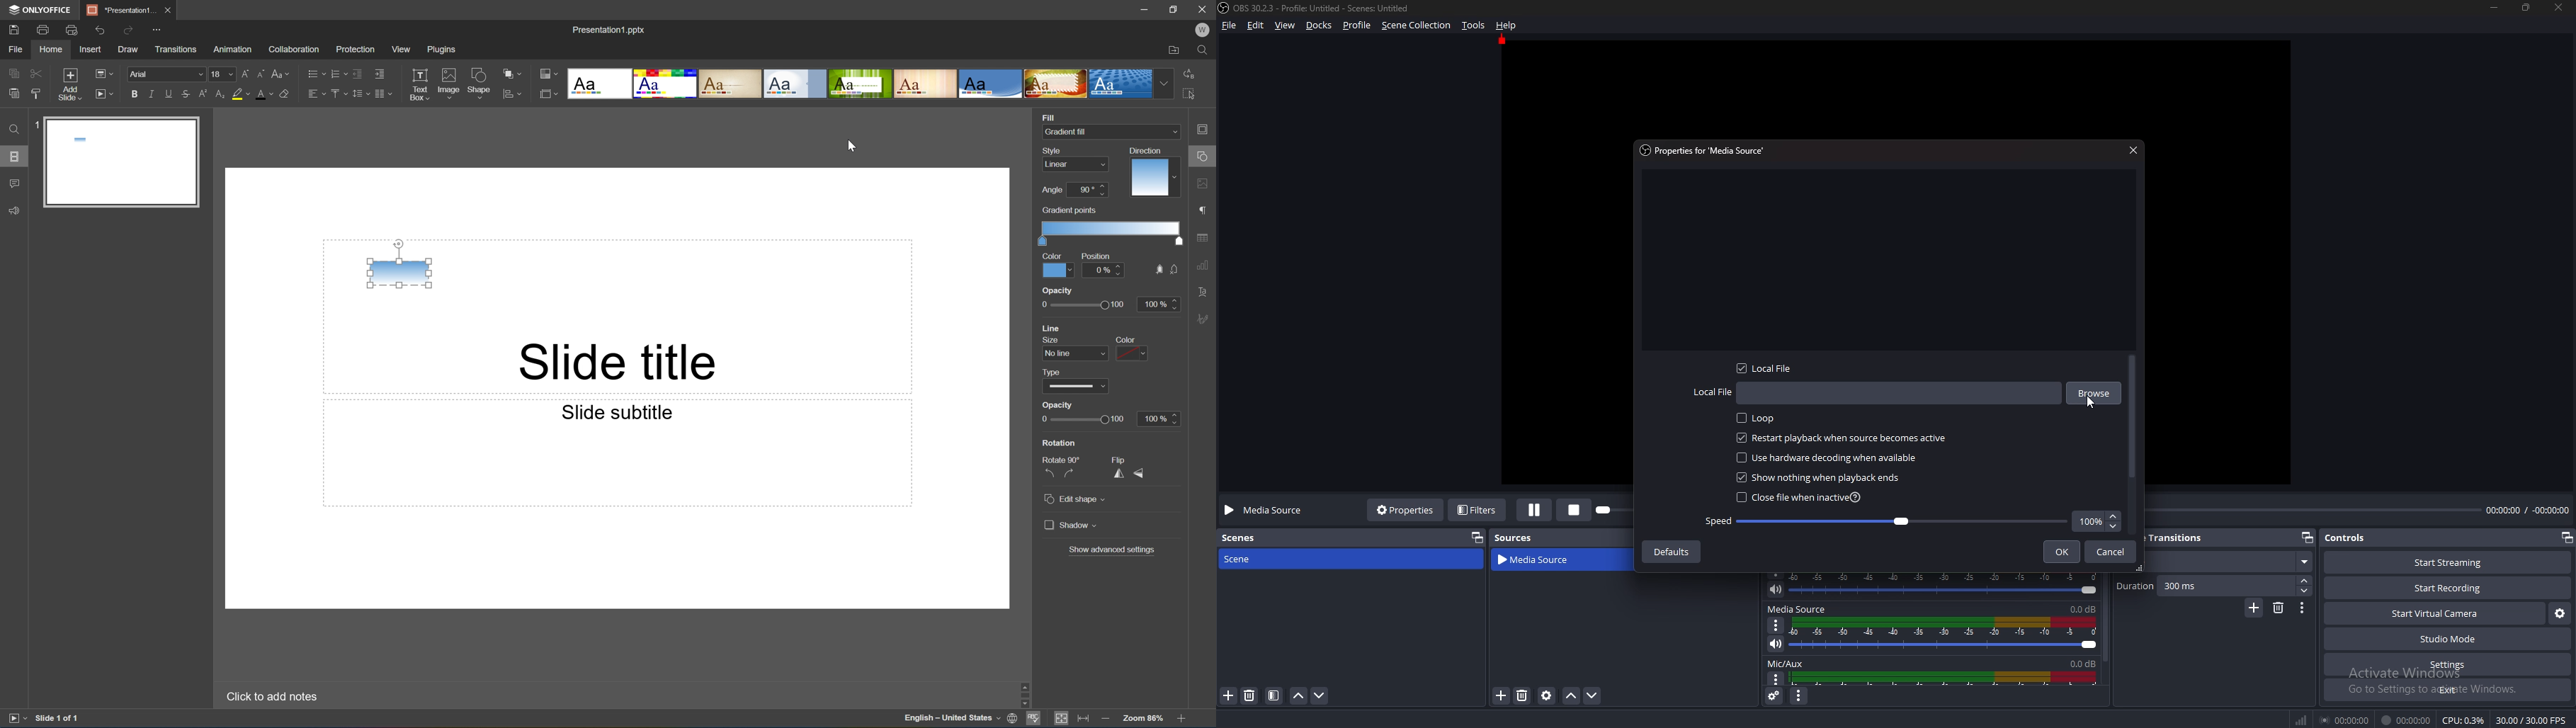 The image size is (2576, 728). Describe the element at coordinates (2560, 7) in the screenshot. I see `close` at that location.